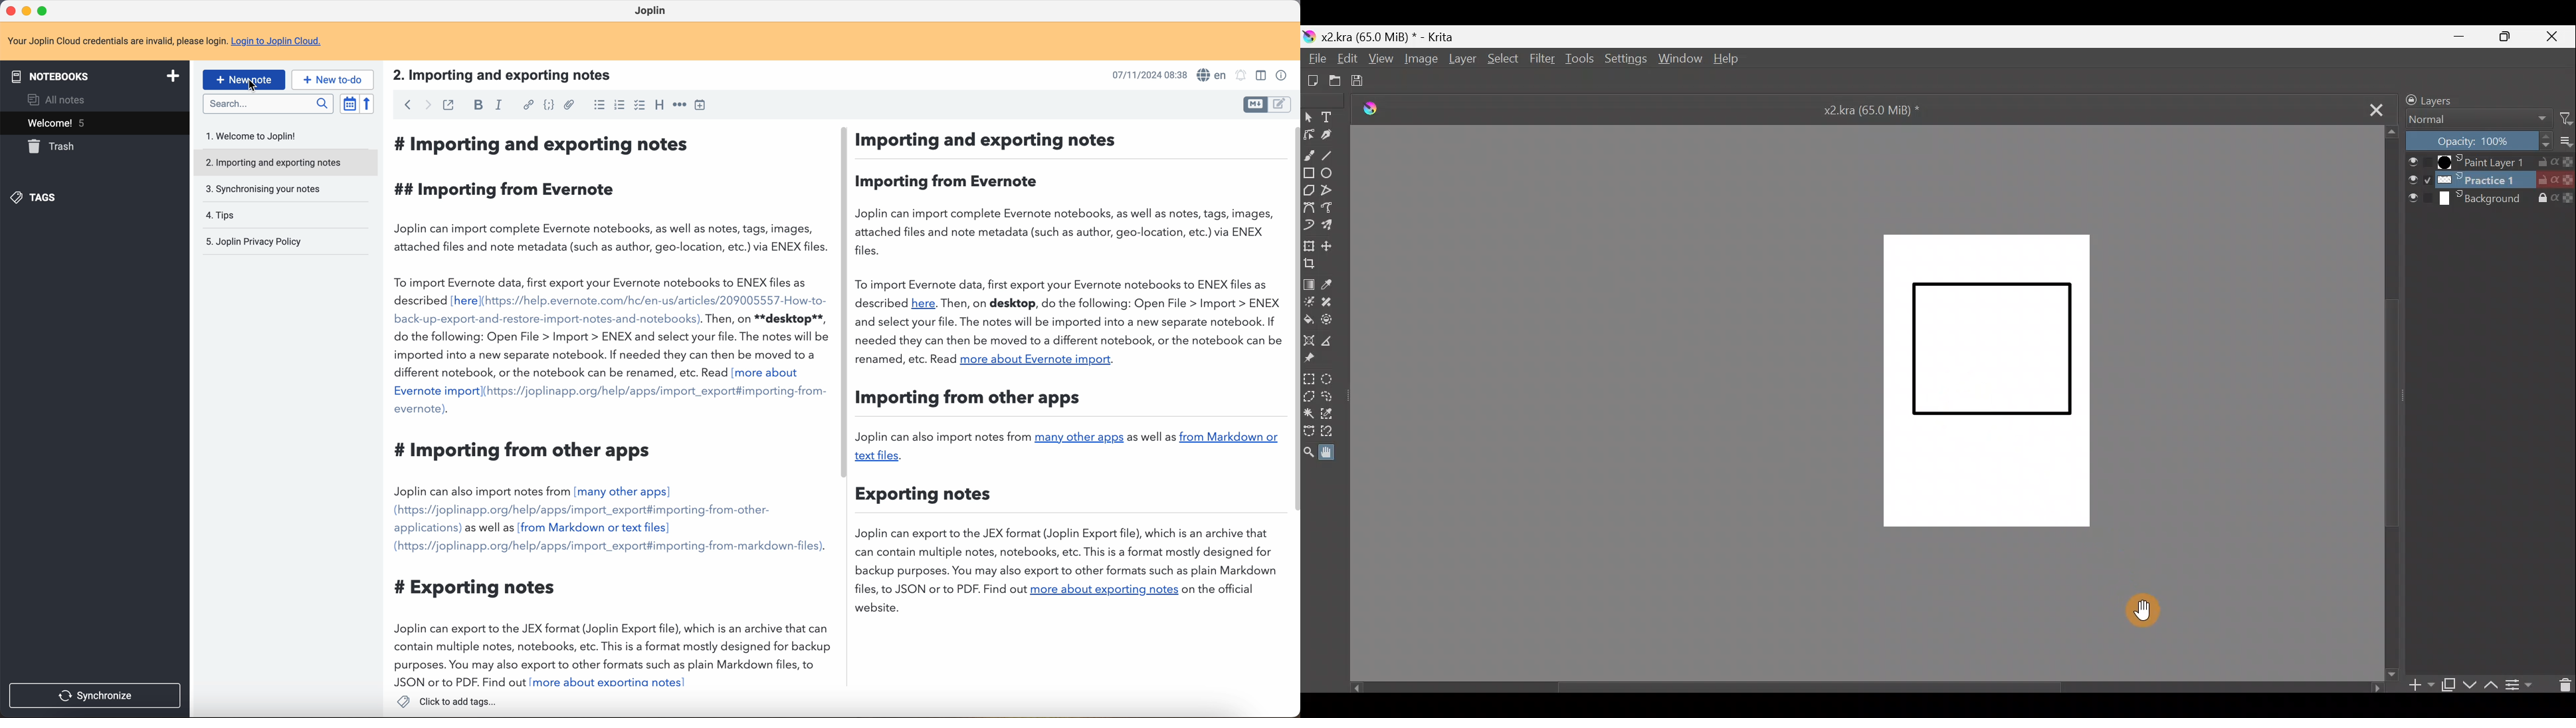  I want to click on Add layer, so click(2416, 685).